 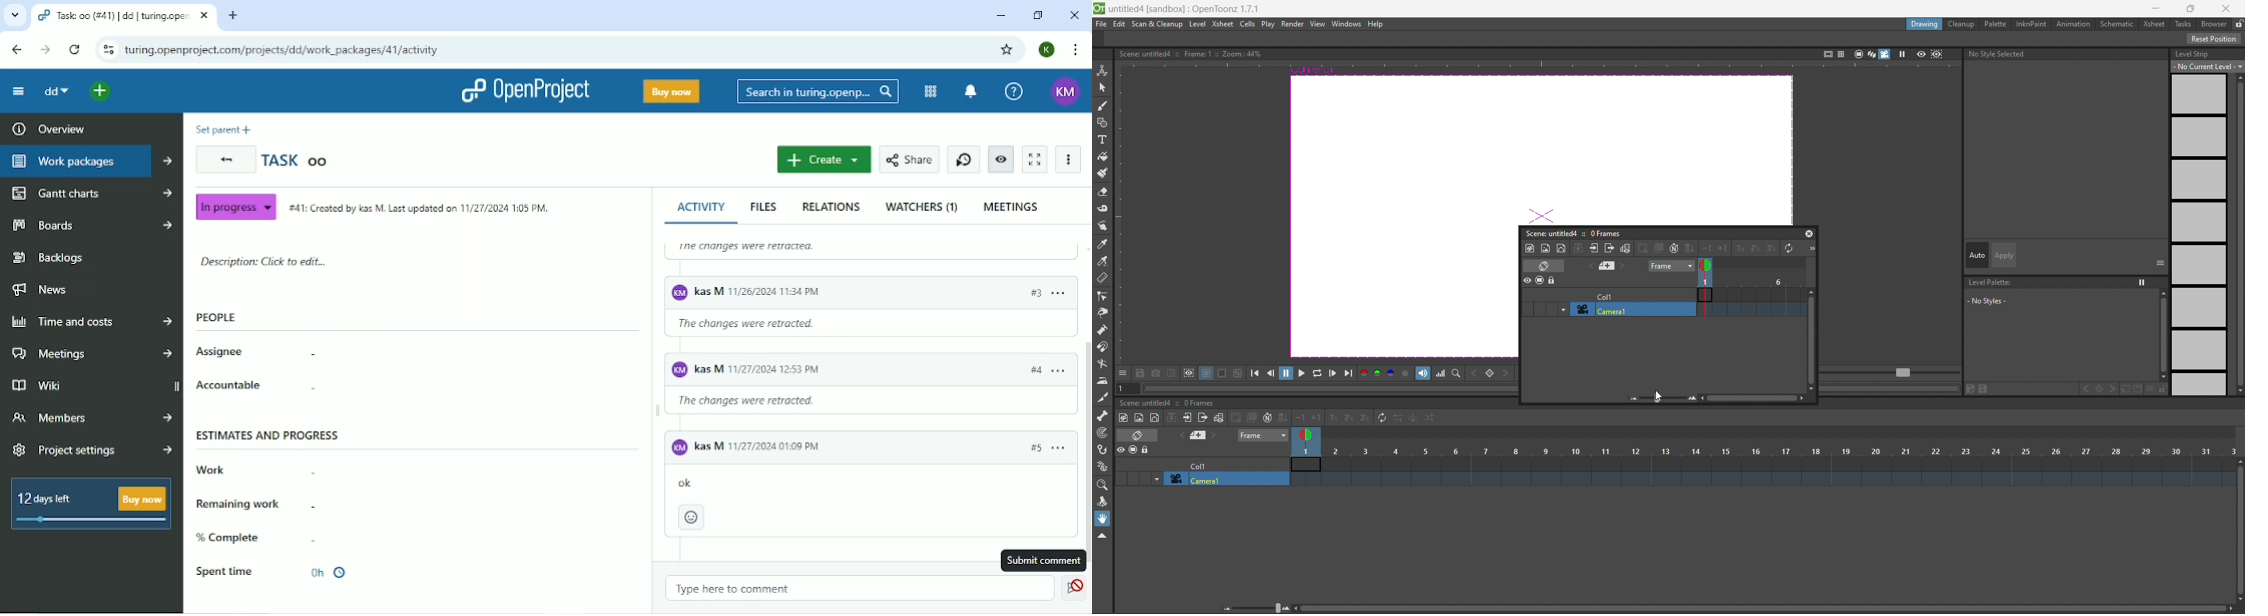 I want to click on col1, so click(x=1604, y=295).